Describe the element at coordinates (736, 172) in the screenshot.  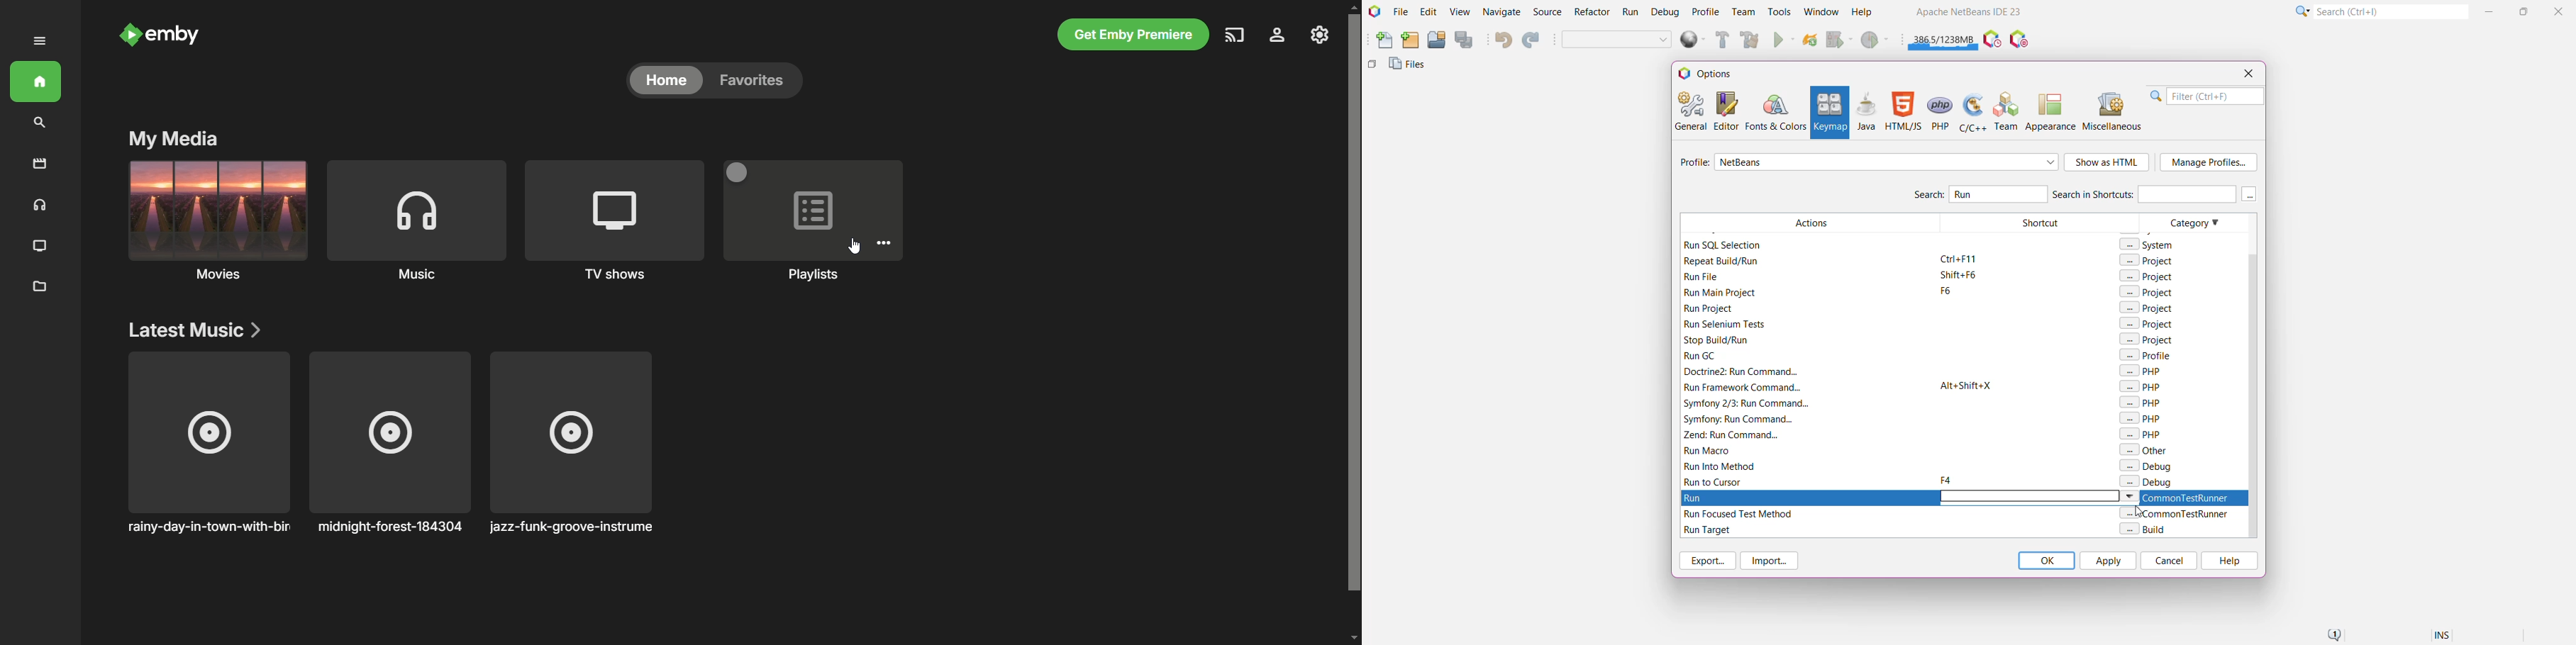
I see `Select button` at that location.